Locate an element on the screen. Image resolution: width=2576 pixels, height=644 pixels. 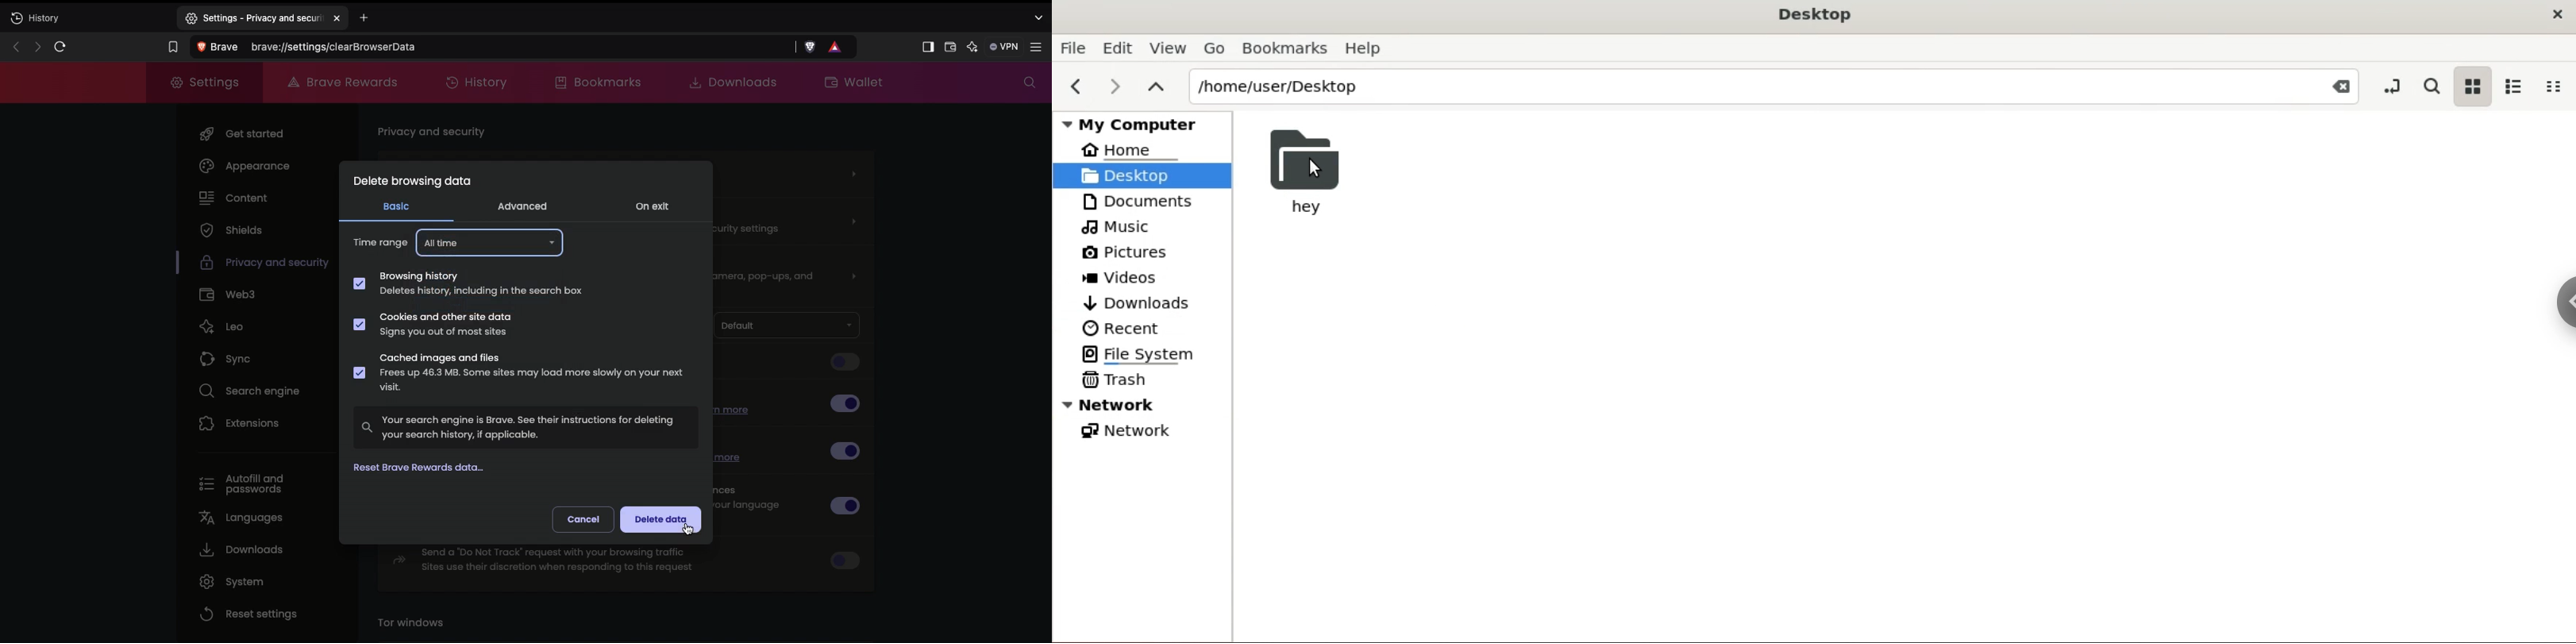
Wallet is located at coordinates (949, 48).